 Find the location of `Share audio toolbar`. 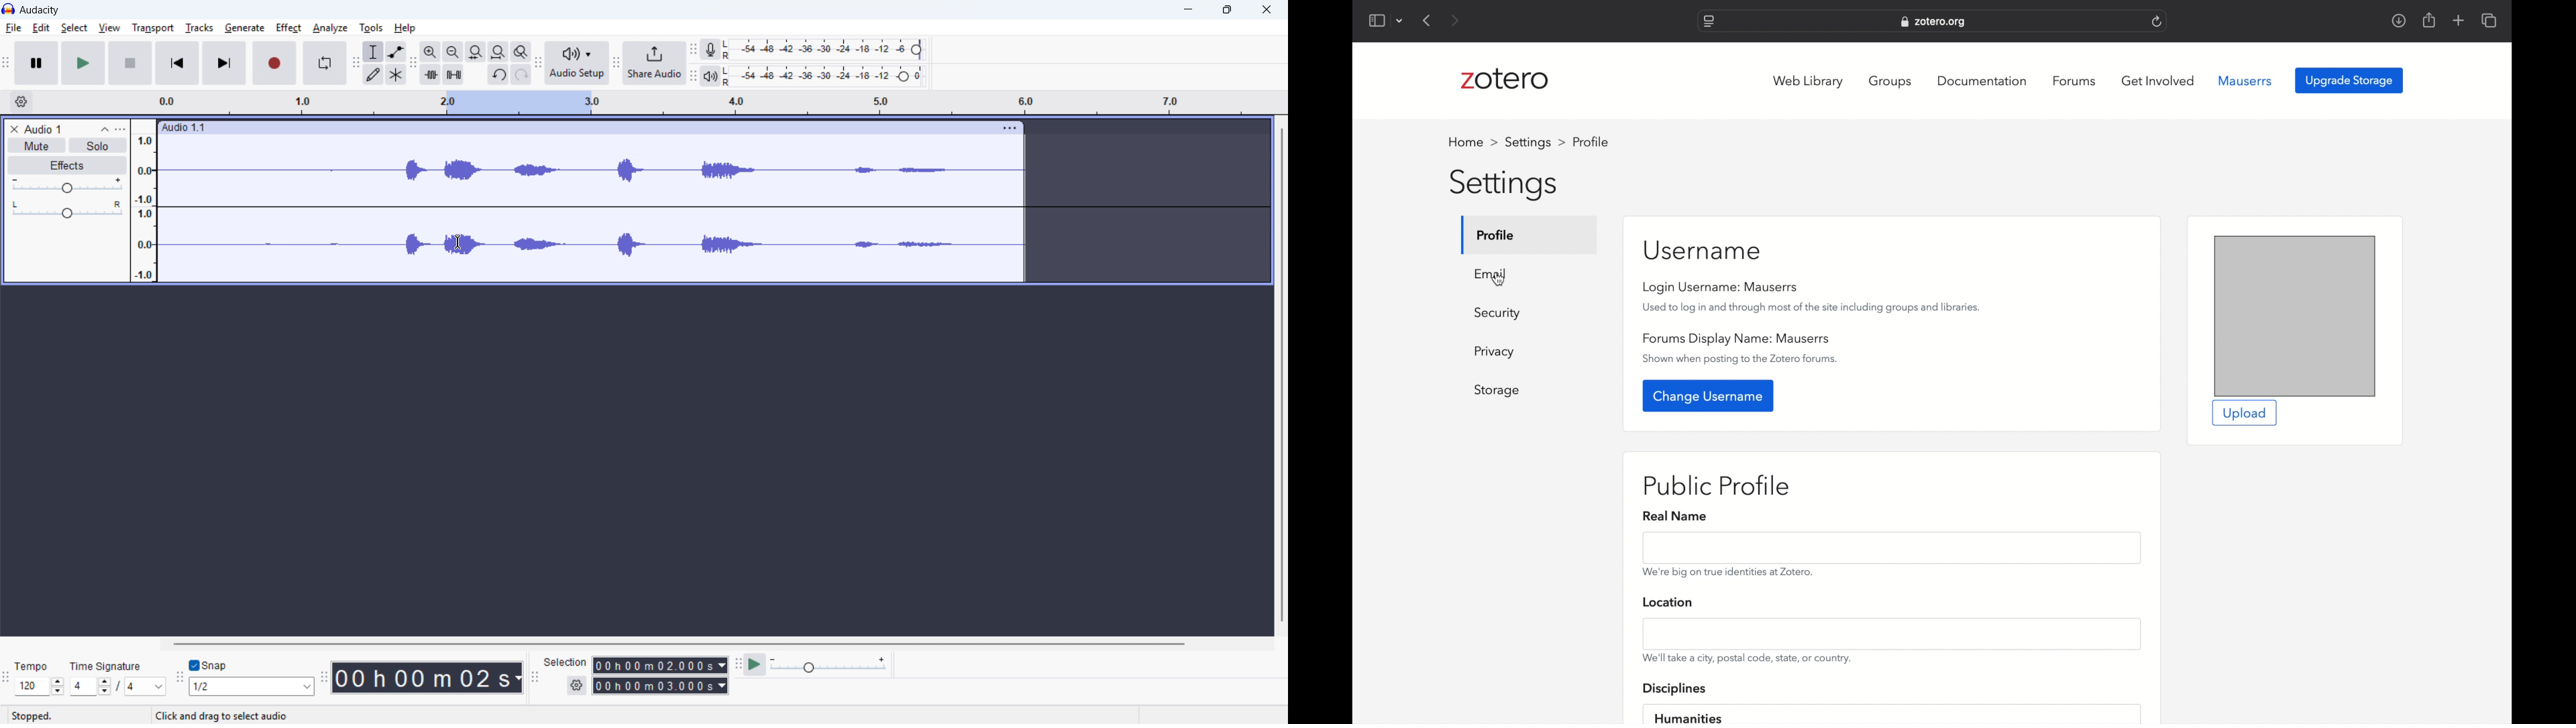

Share audio toolbar is located at coordinates (616, 64).